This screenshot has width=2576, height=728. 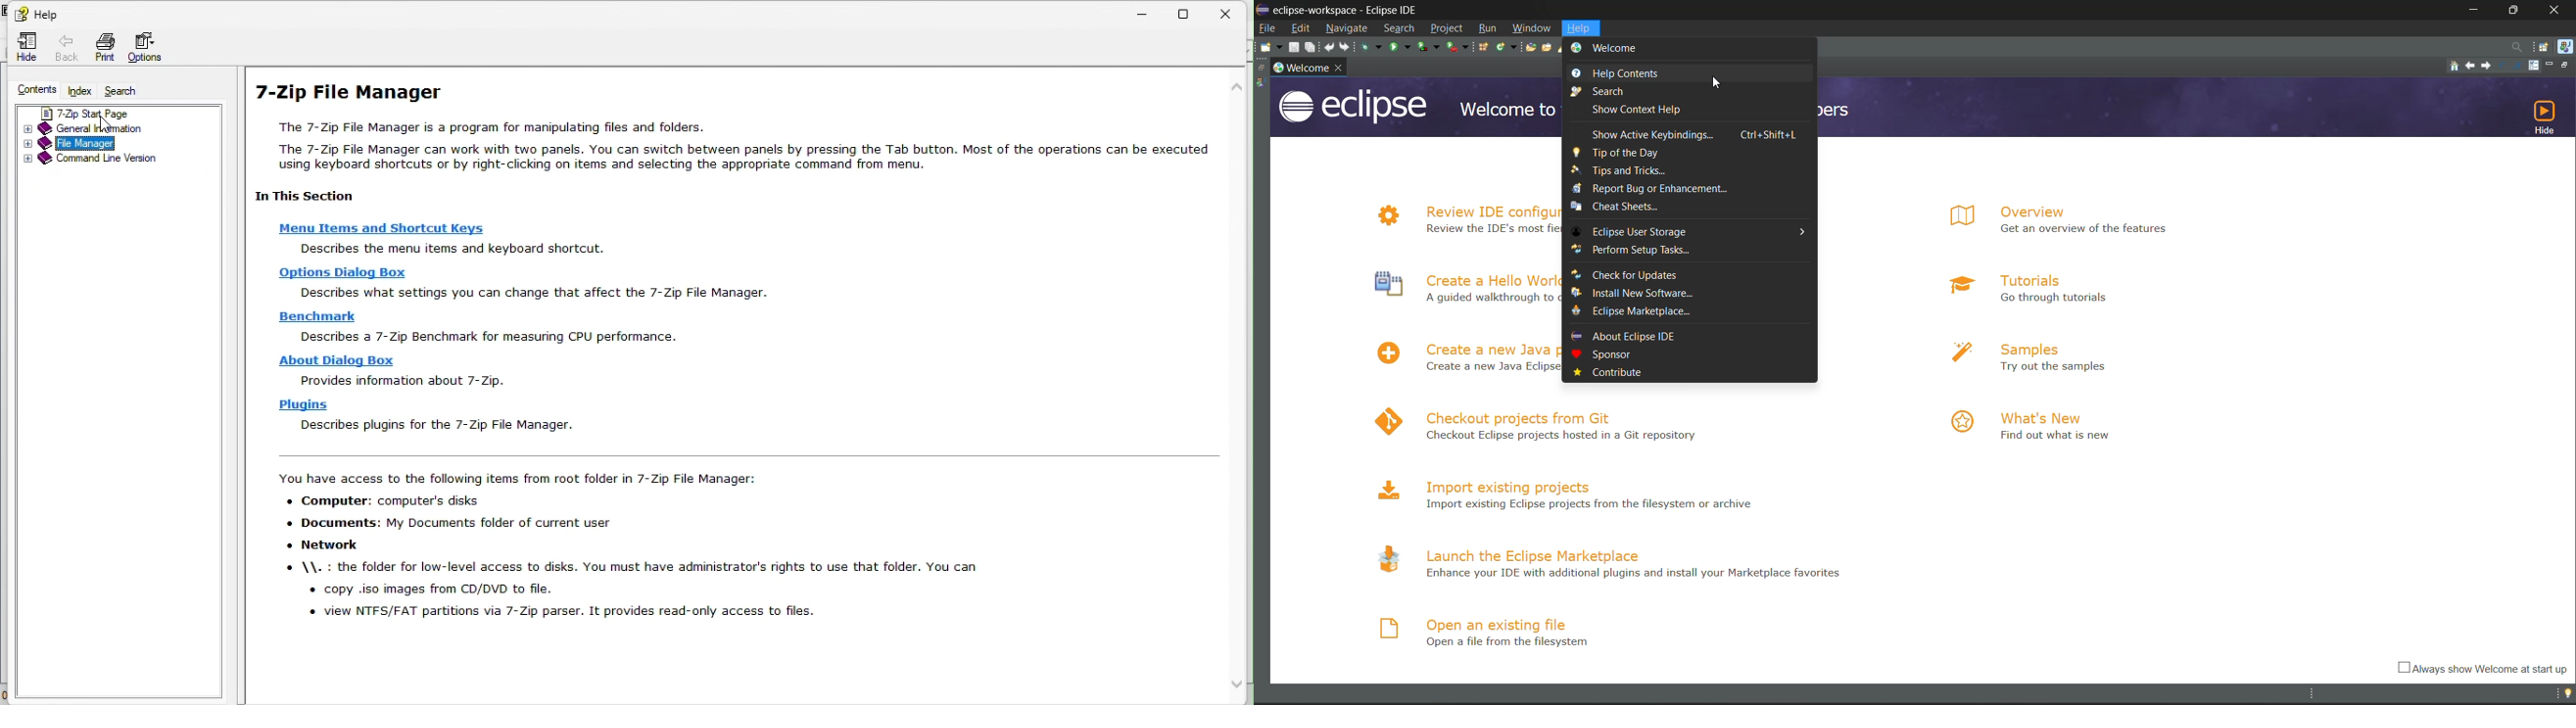 I want to click on minimize, so click(x=2553, y=66).